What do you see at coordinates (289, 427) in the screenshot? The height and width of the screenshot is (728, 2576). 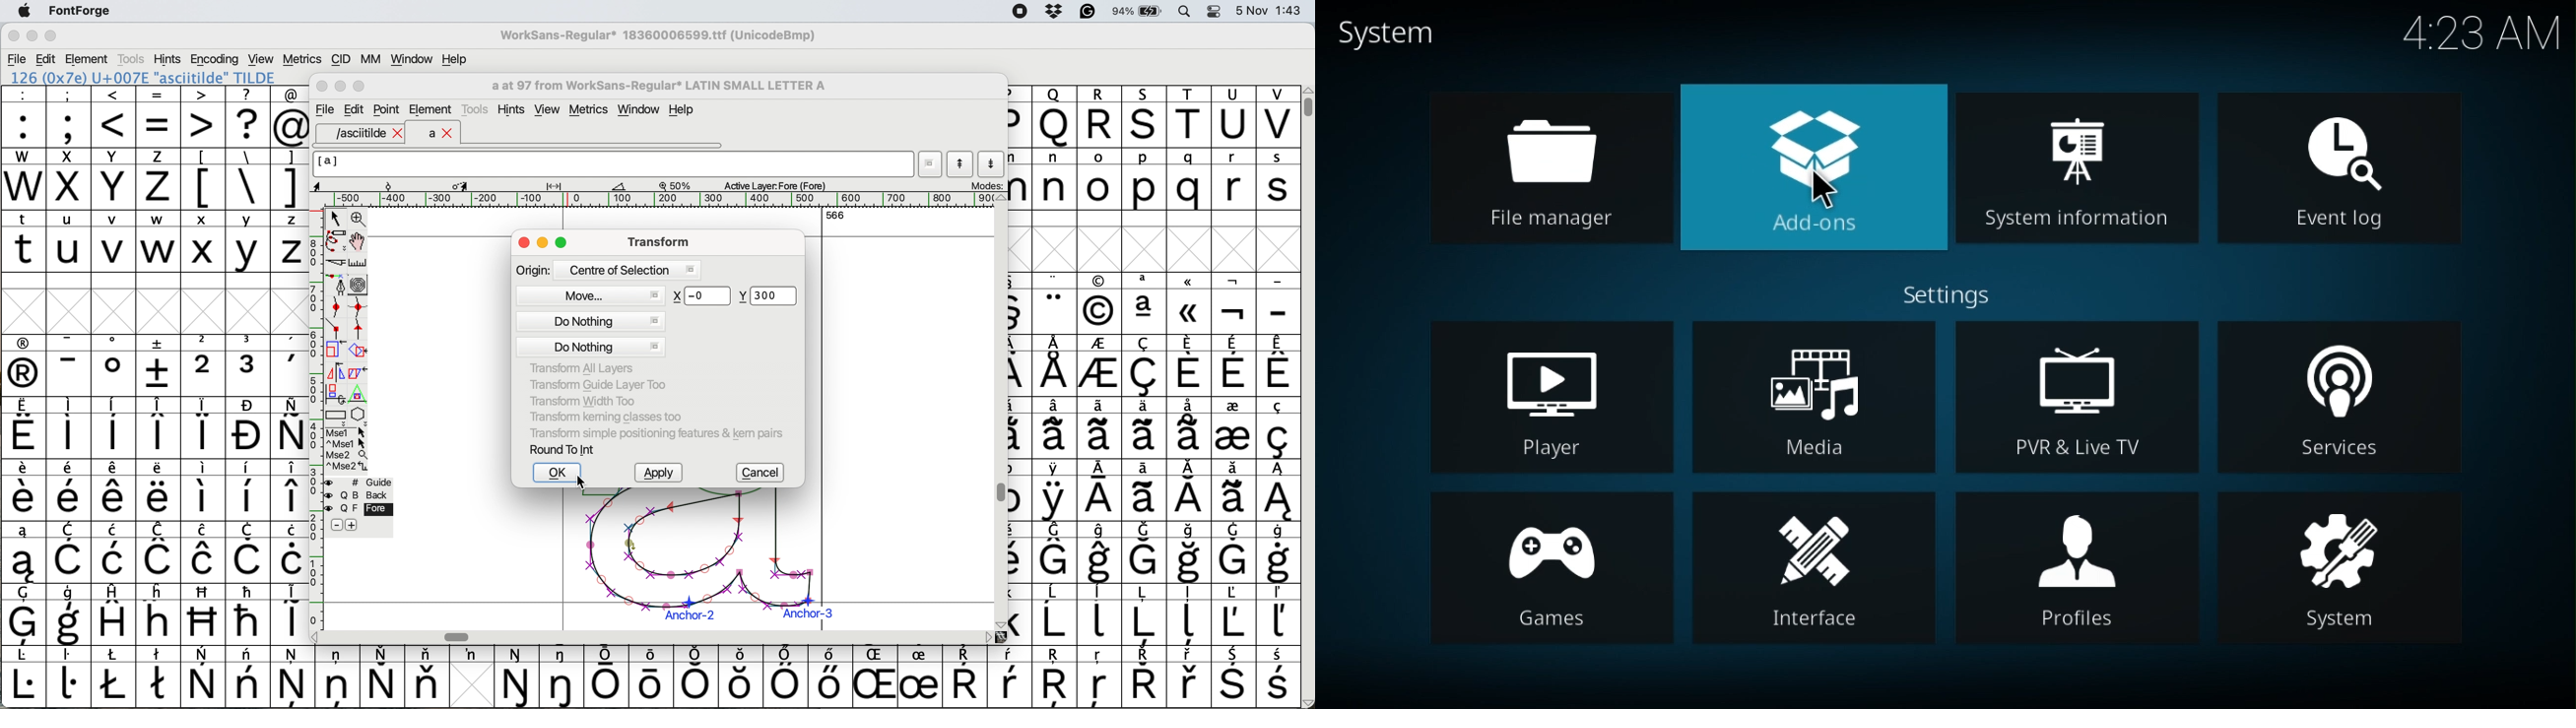 I see `symbol` at bounding box center [289, 427].